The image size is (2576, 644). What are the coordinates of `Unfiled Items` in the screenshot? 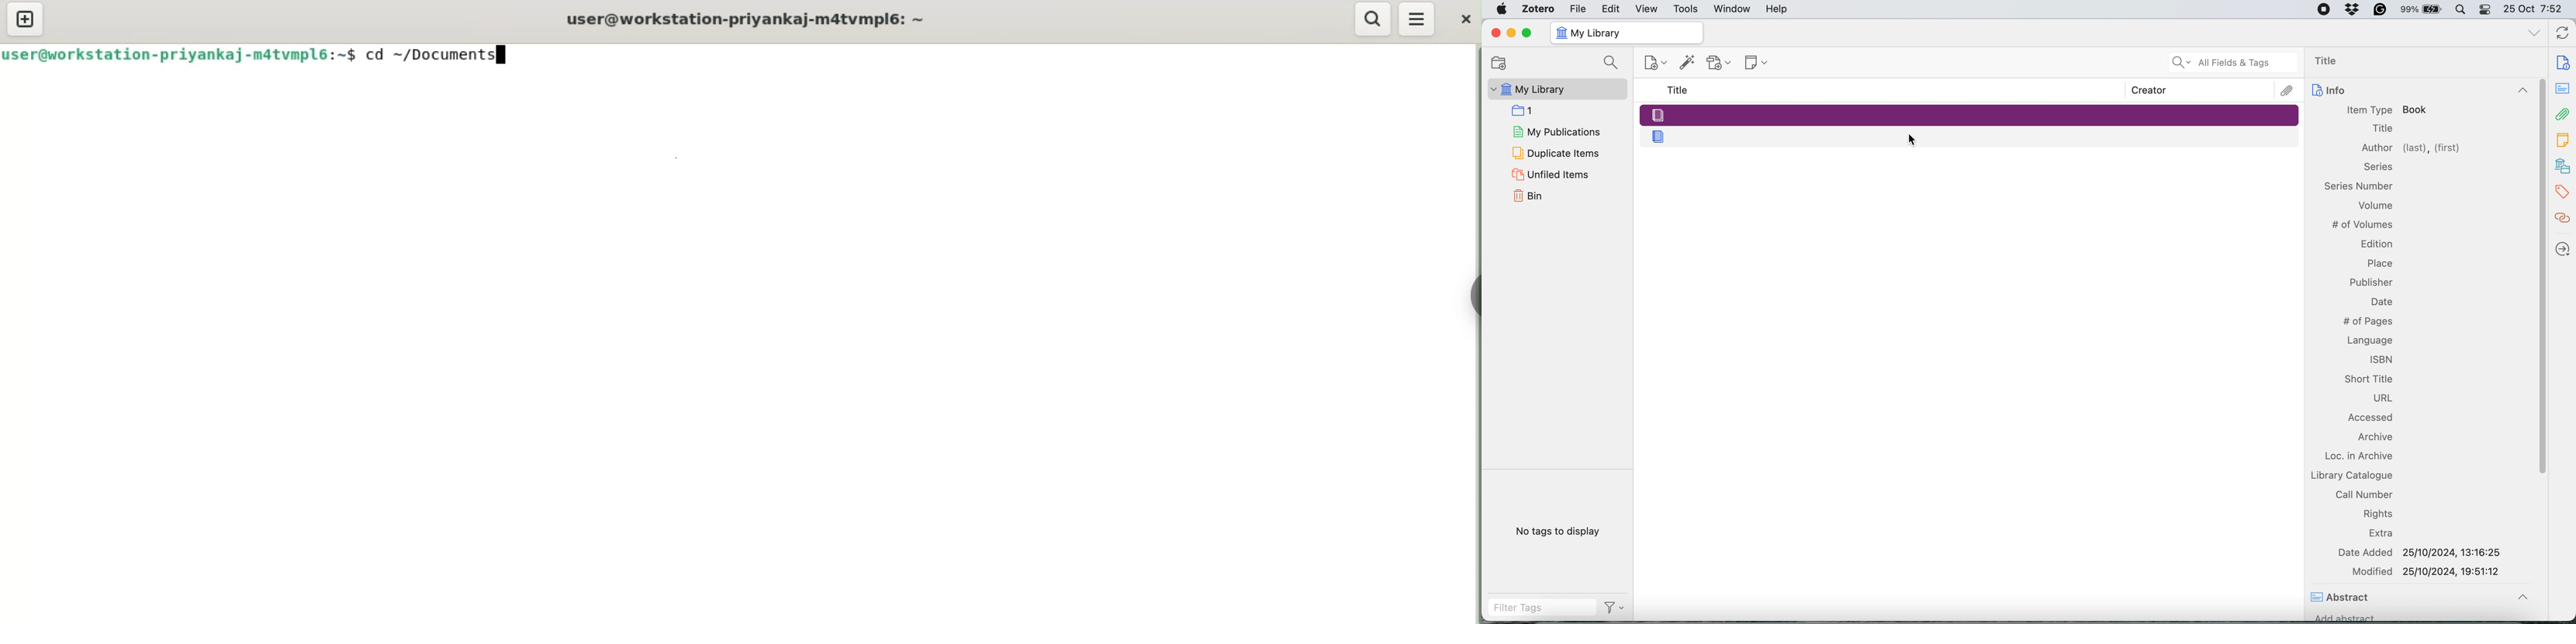 It's located at (1552, 174).